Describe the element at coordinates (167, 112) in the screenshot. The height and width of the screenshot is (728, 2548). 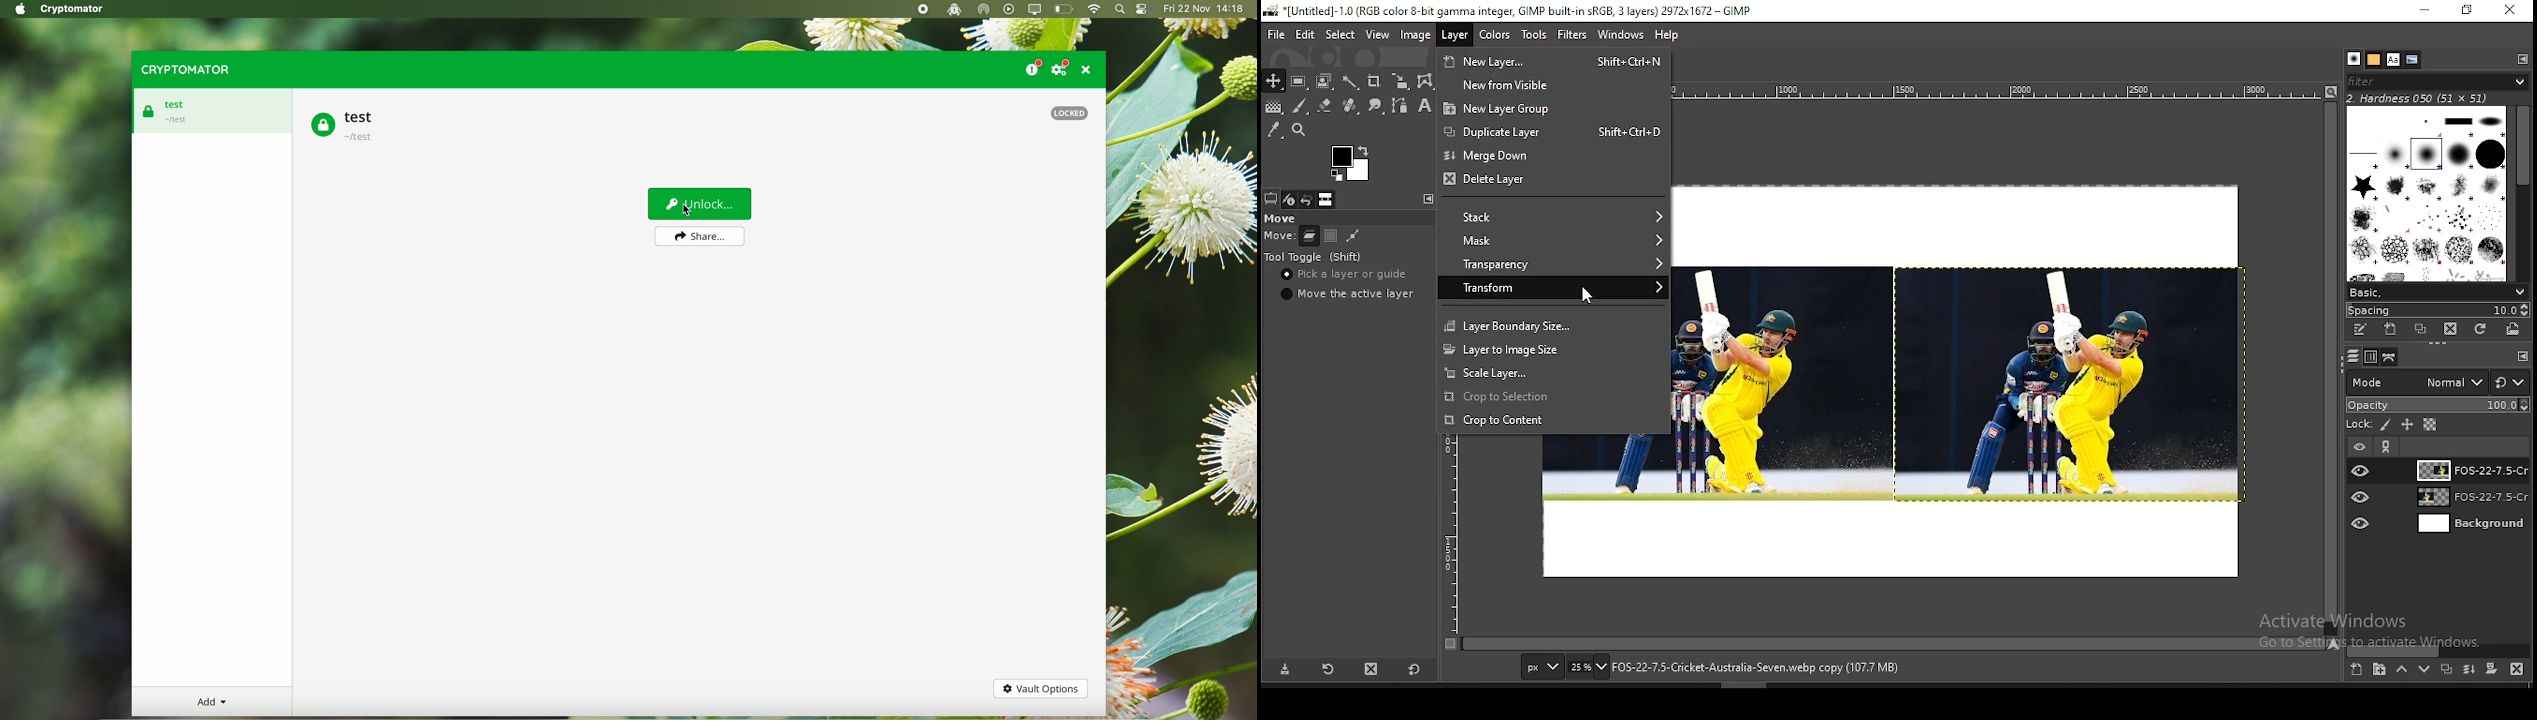
I see `test vault` at that location.